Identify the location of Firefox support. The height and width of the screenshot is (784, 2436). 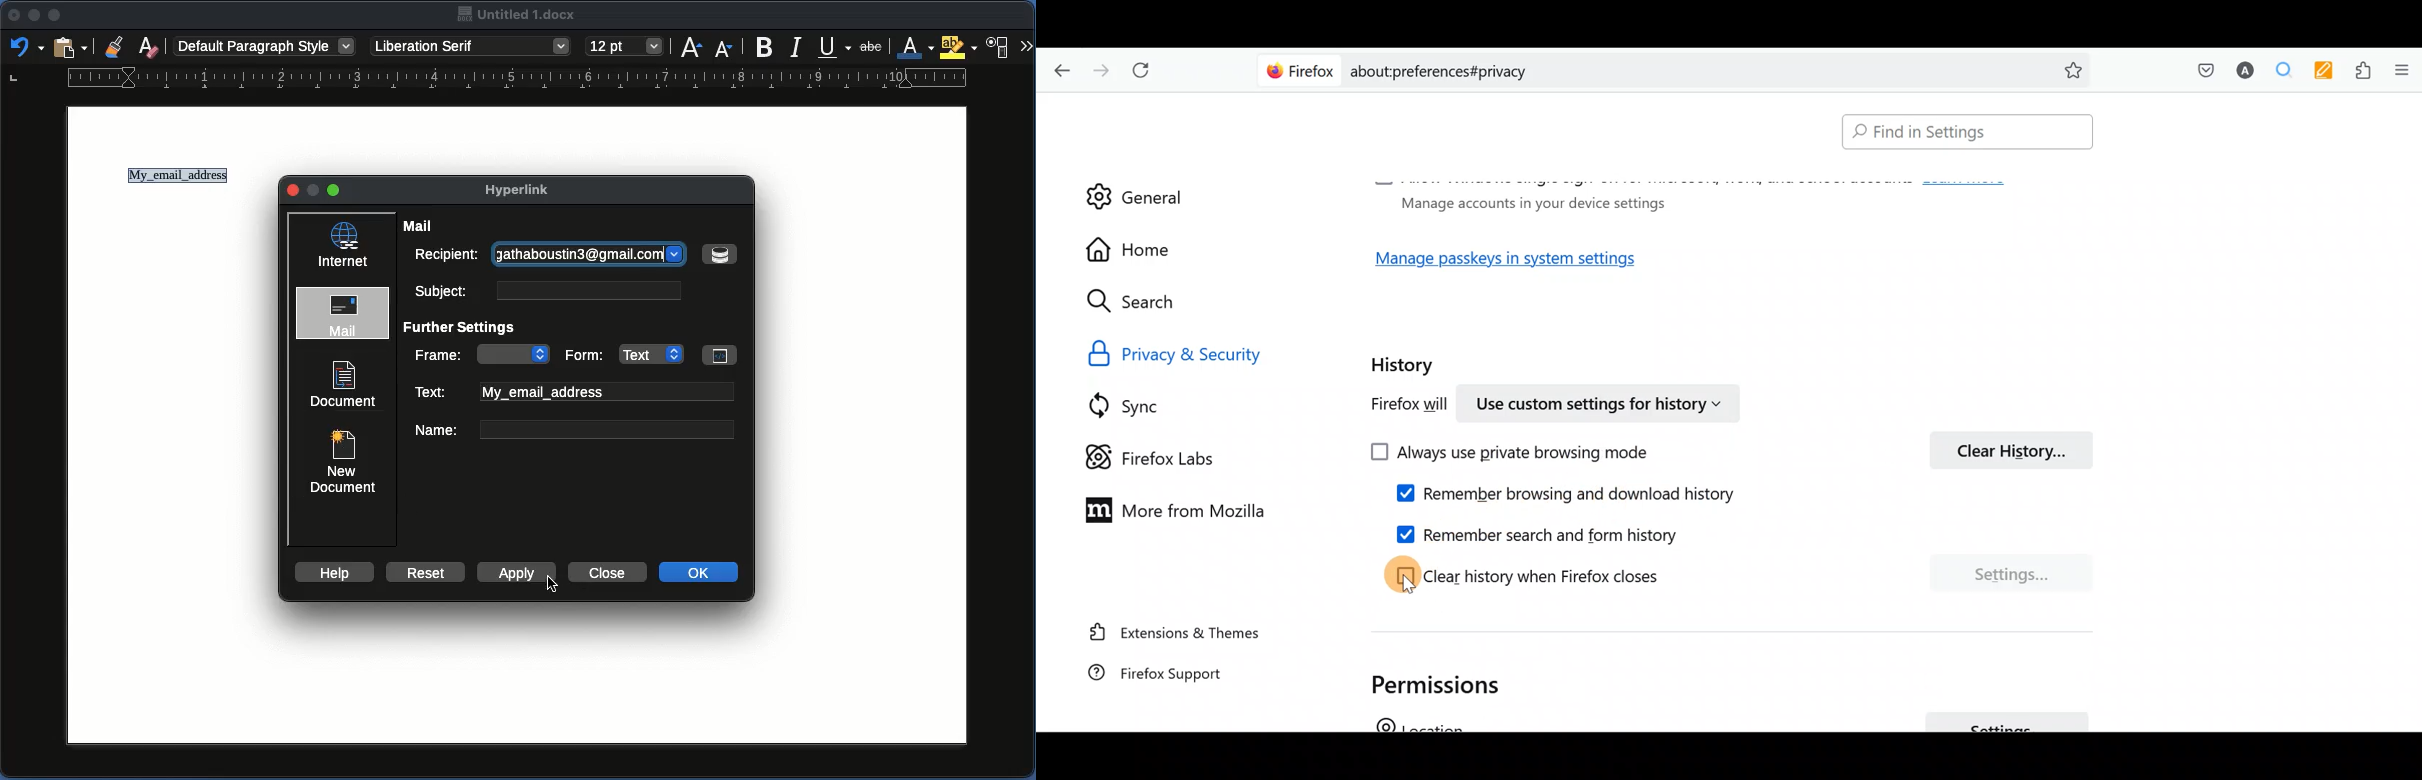
(1173, 680).